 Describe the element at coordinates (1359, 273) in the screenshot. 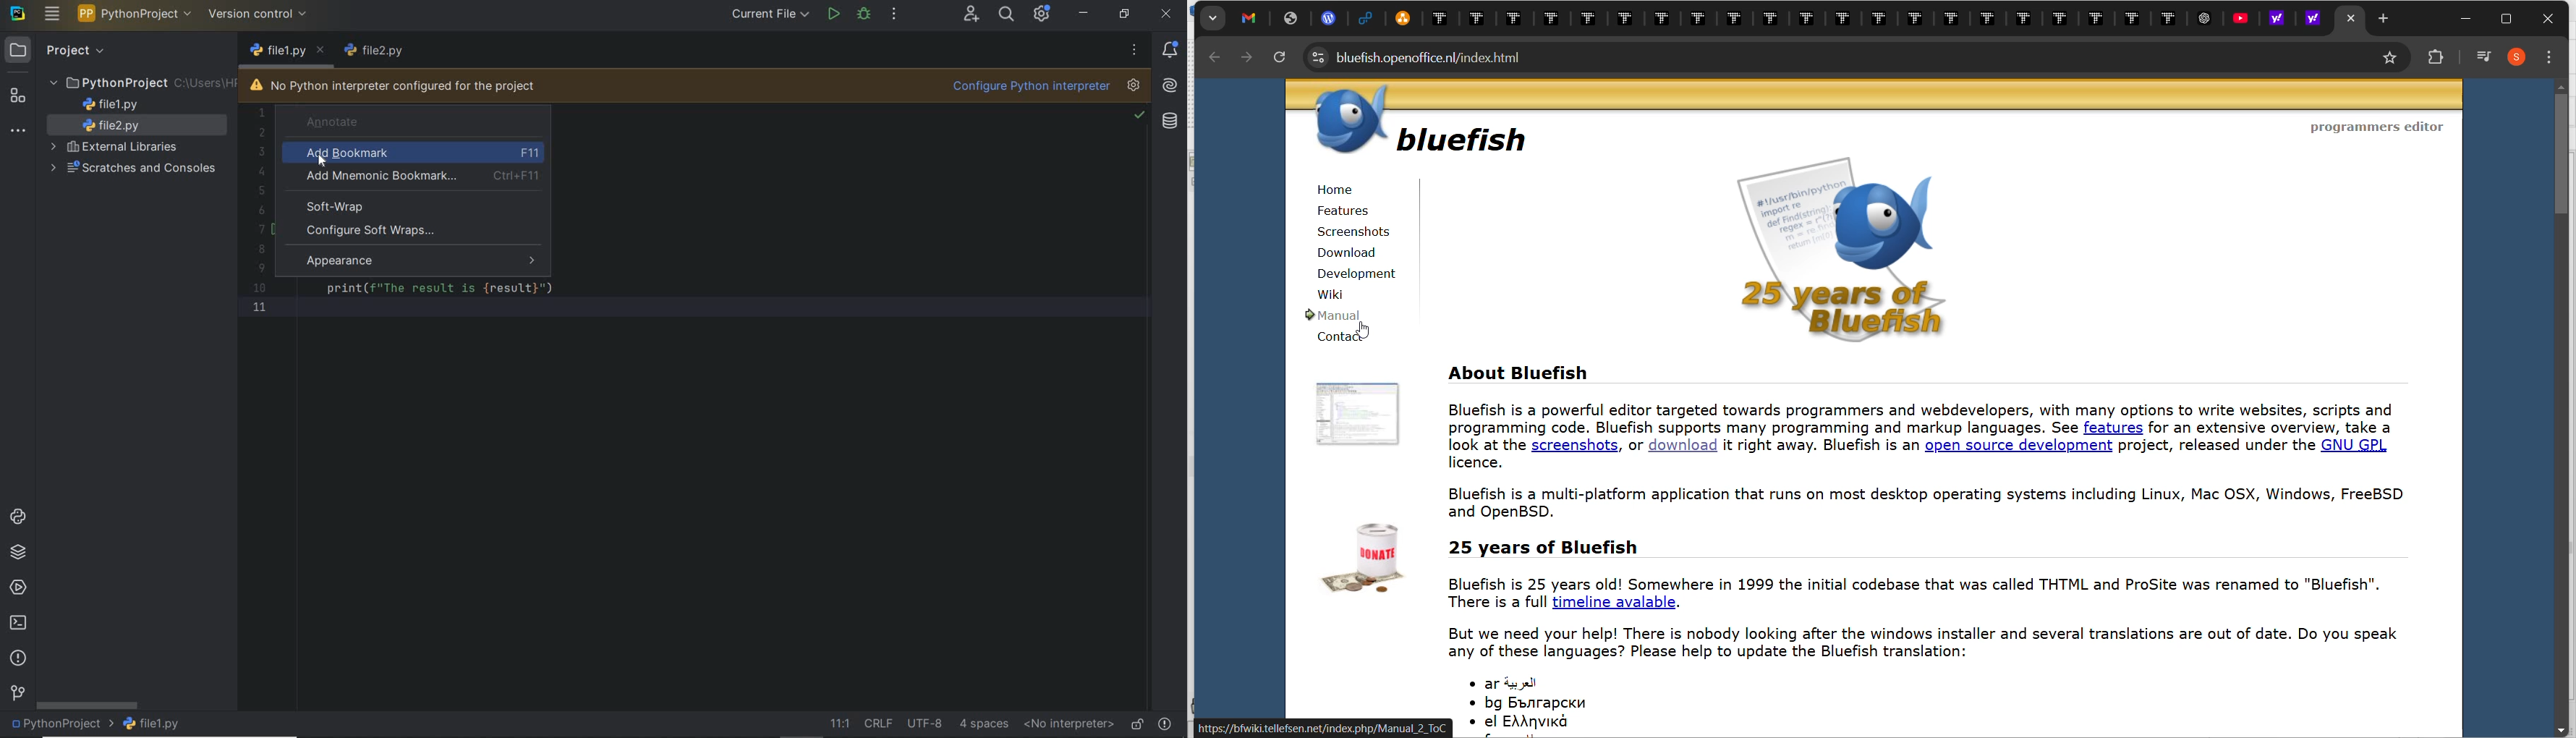

I see `development` at that location.